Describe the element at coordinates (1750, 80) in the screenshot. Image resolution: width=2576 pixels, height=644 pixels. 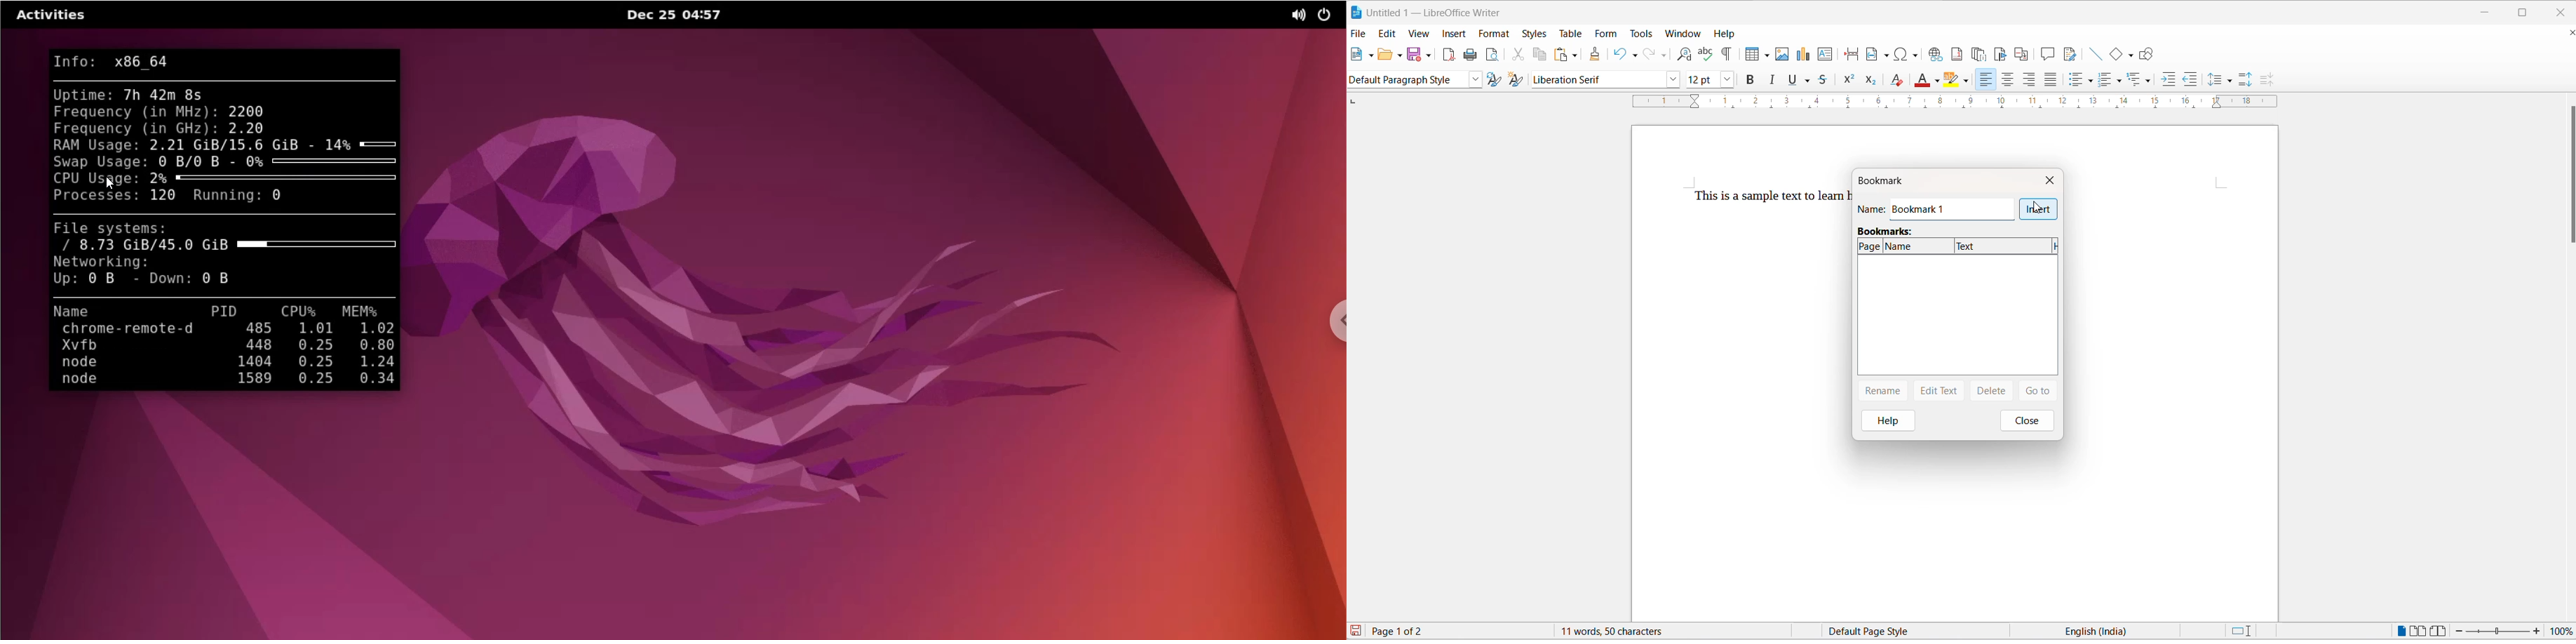
I see `bold` at that location.